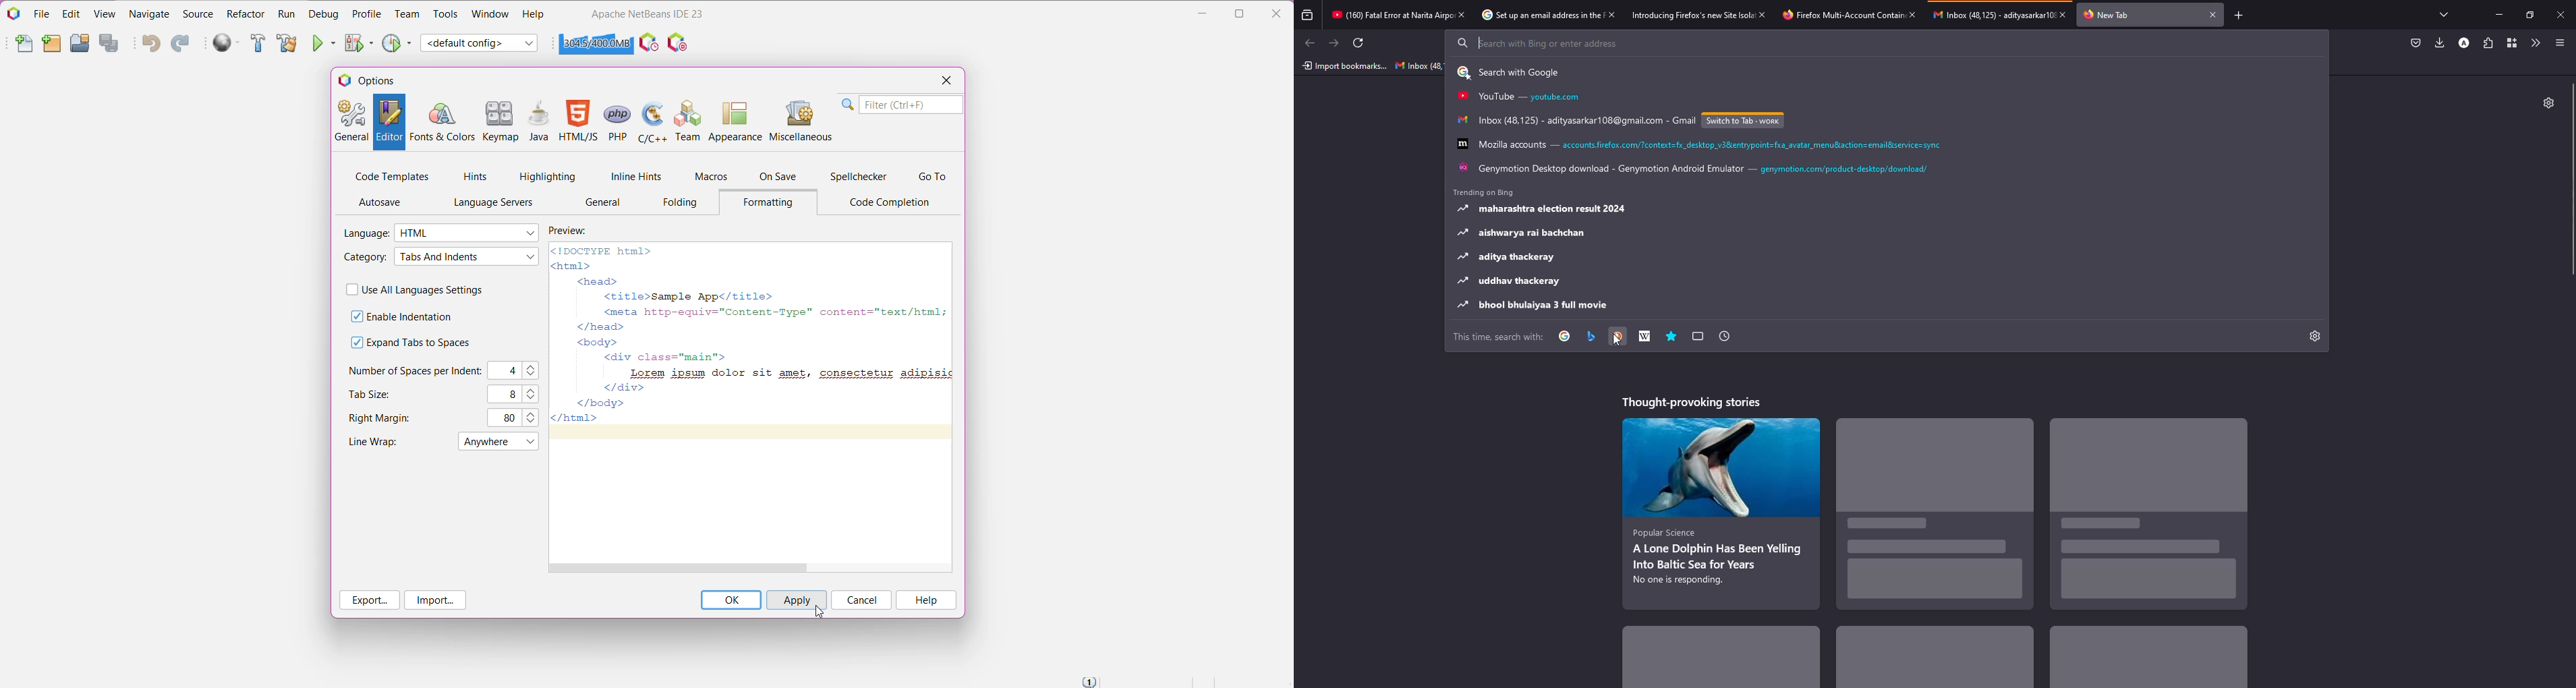 The height and width of the screenshot is (700, 2576). Describe the element at coordinates (1462, 14) in the screenshot. I see `close` at that location.